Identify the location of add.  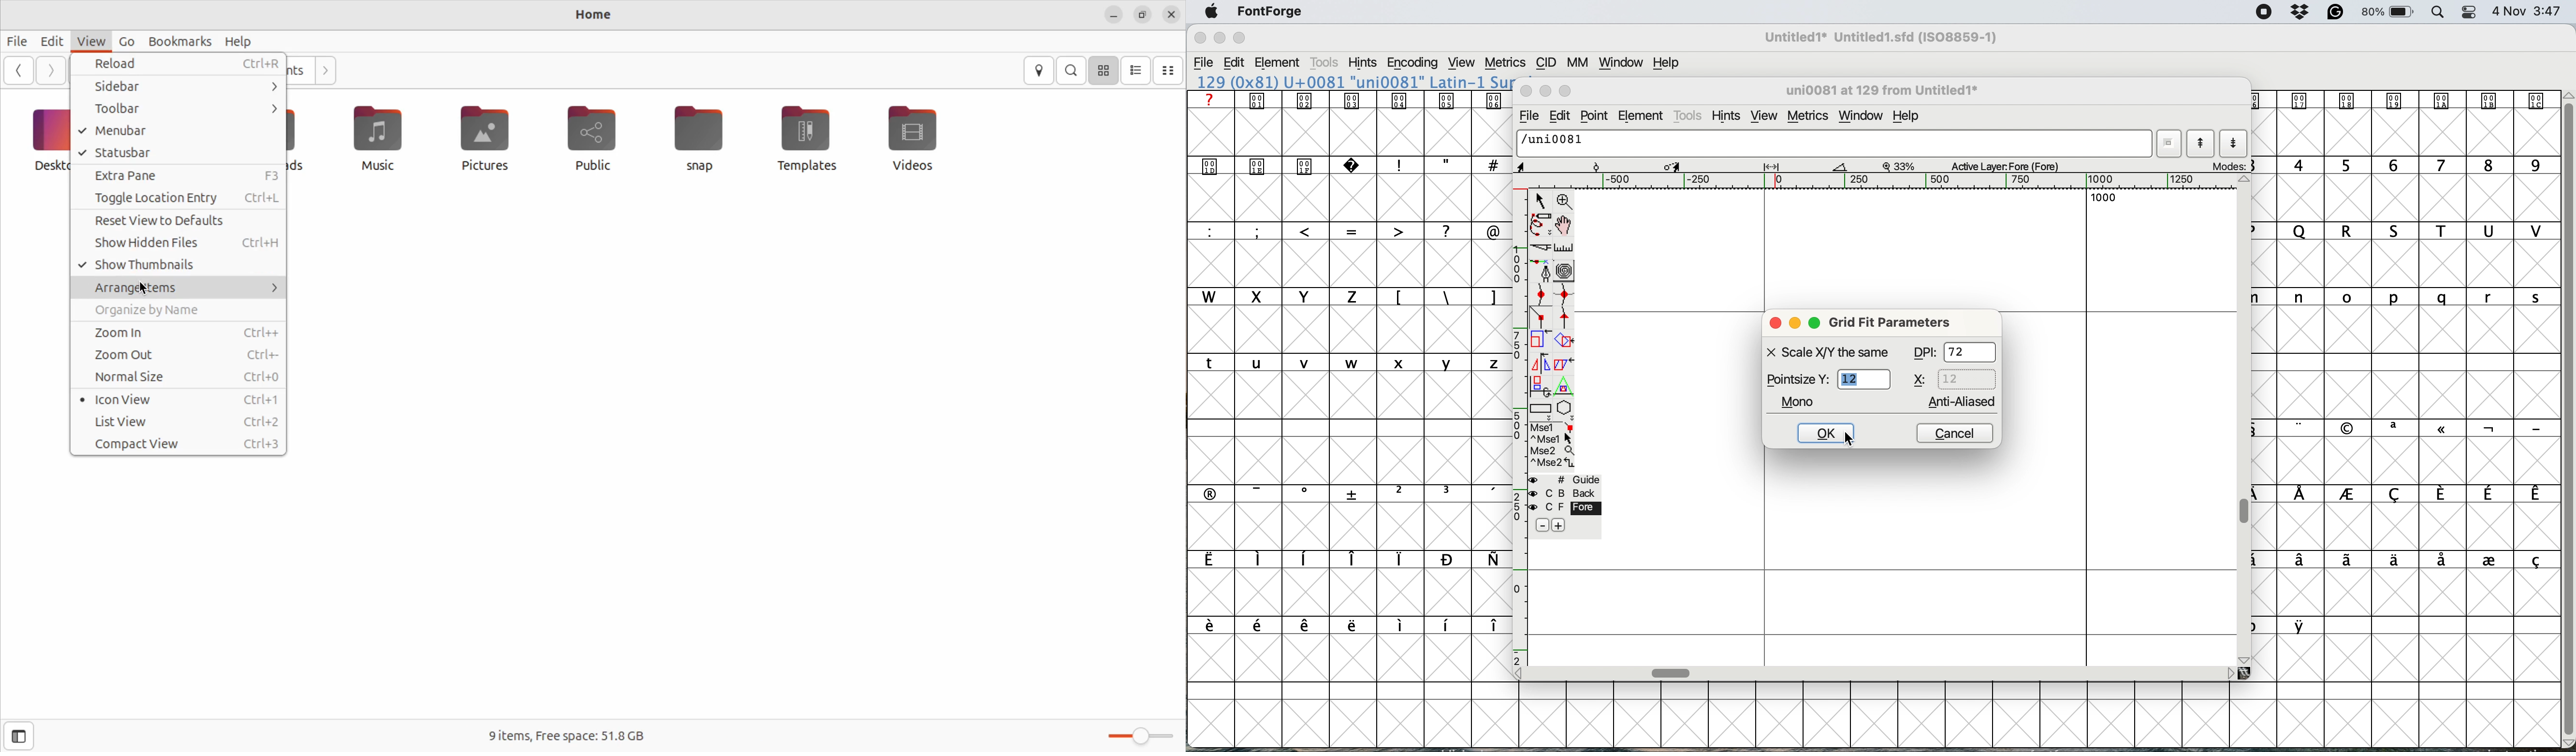
(1563, 525).